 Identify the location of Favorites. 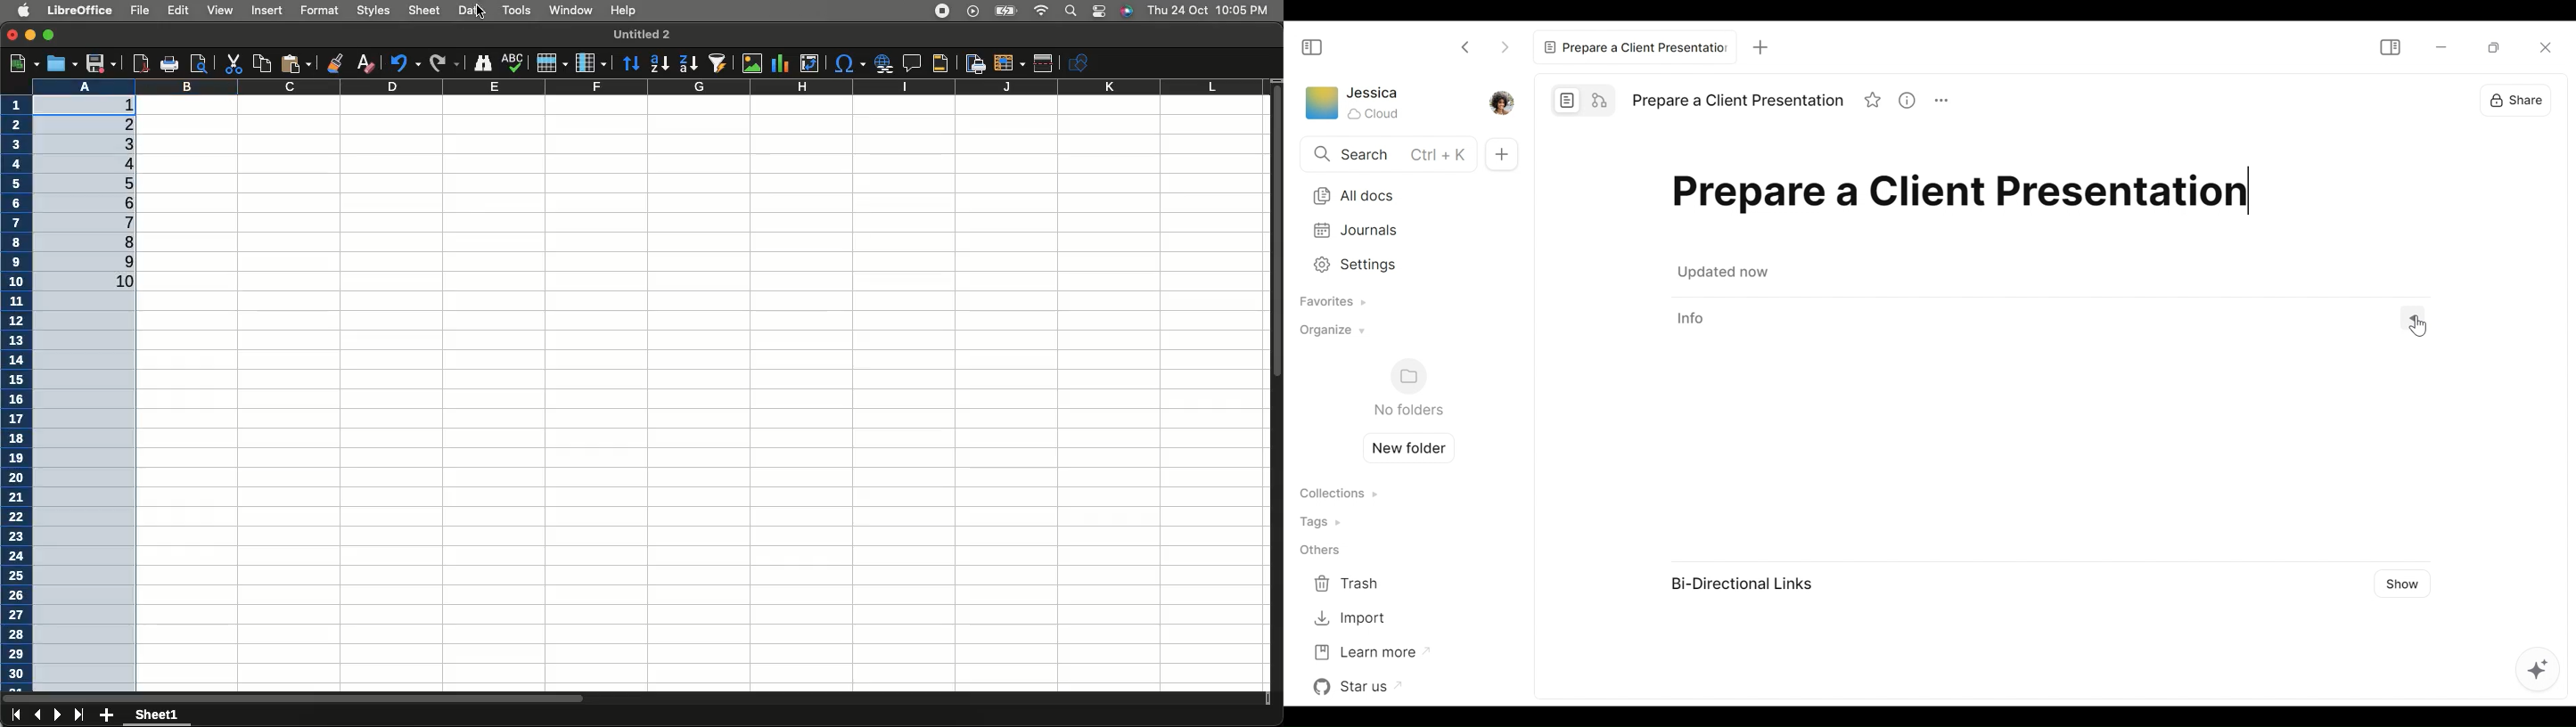
(1328, 303).